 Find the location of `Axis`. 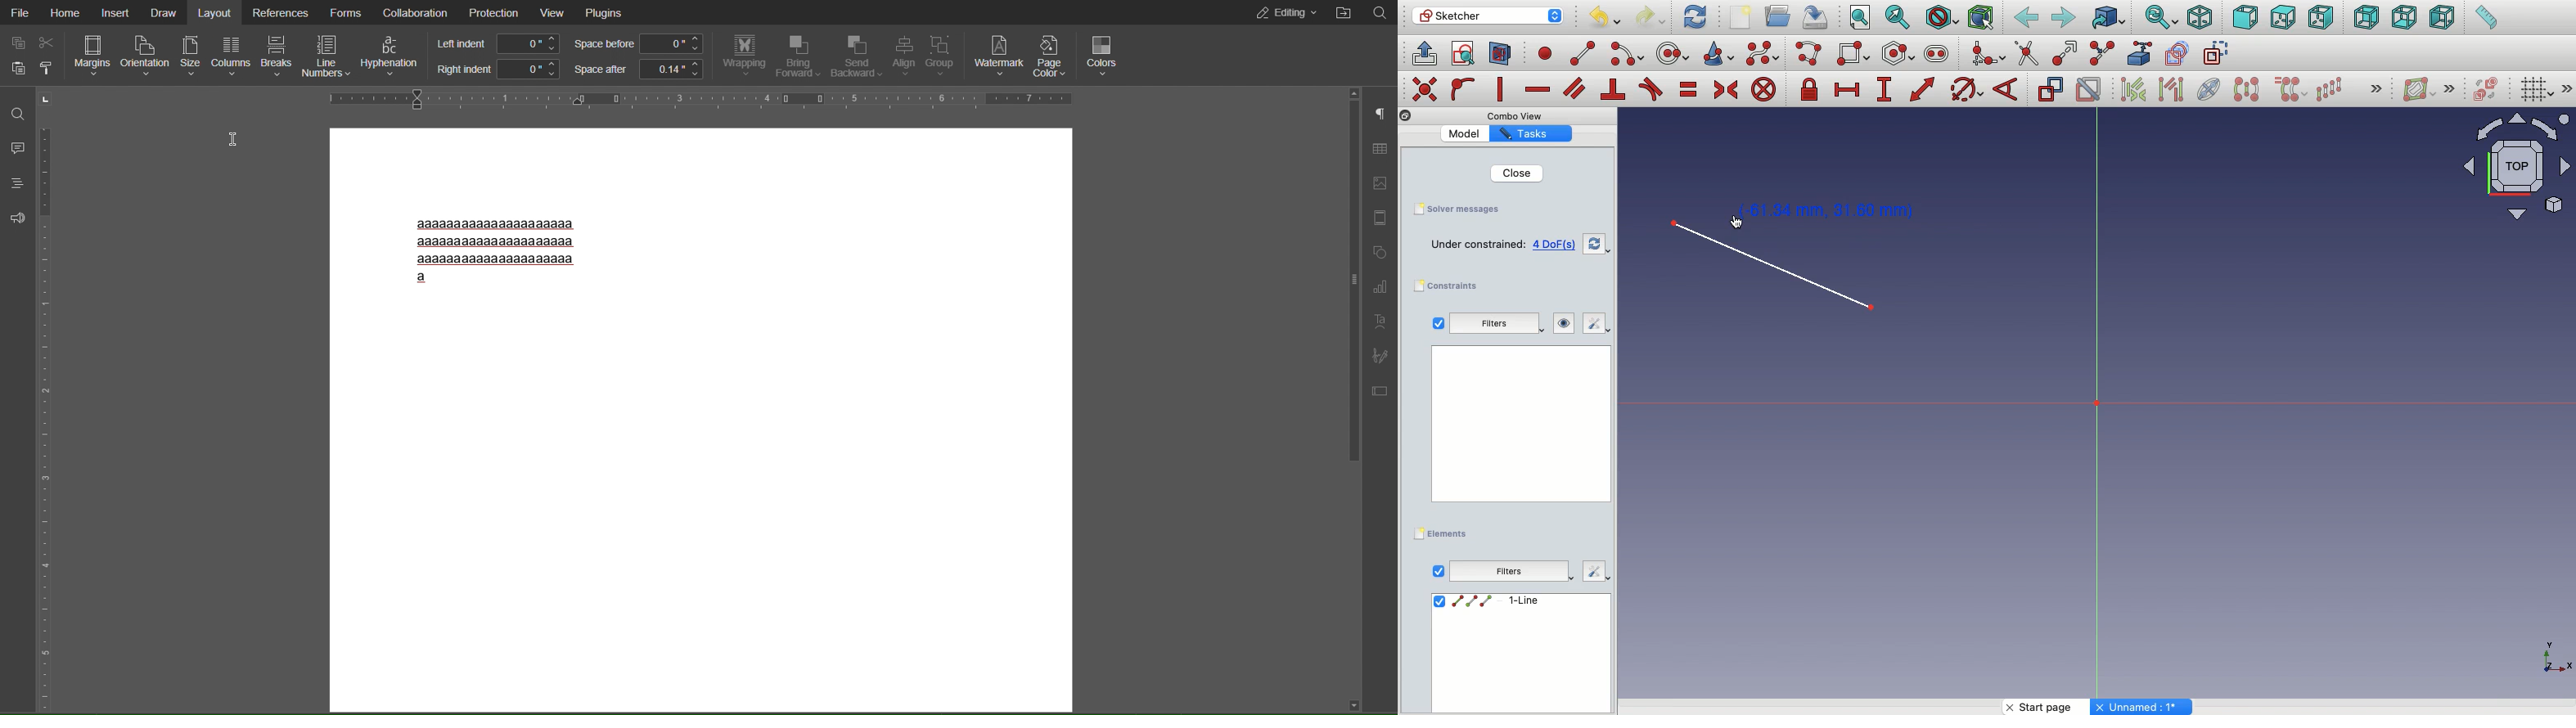

Axis is located at coordinates (2097, 408).